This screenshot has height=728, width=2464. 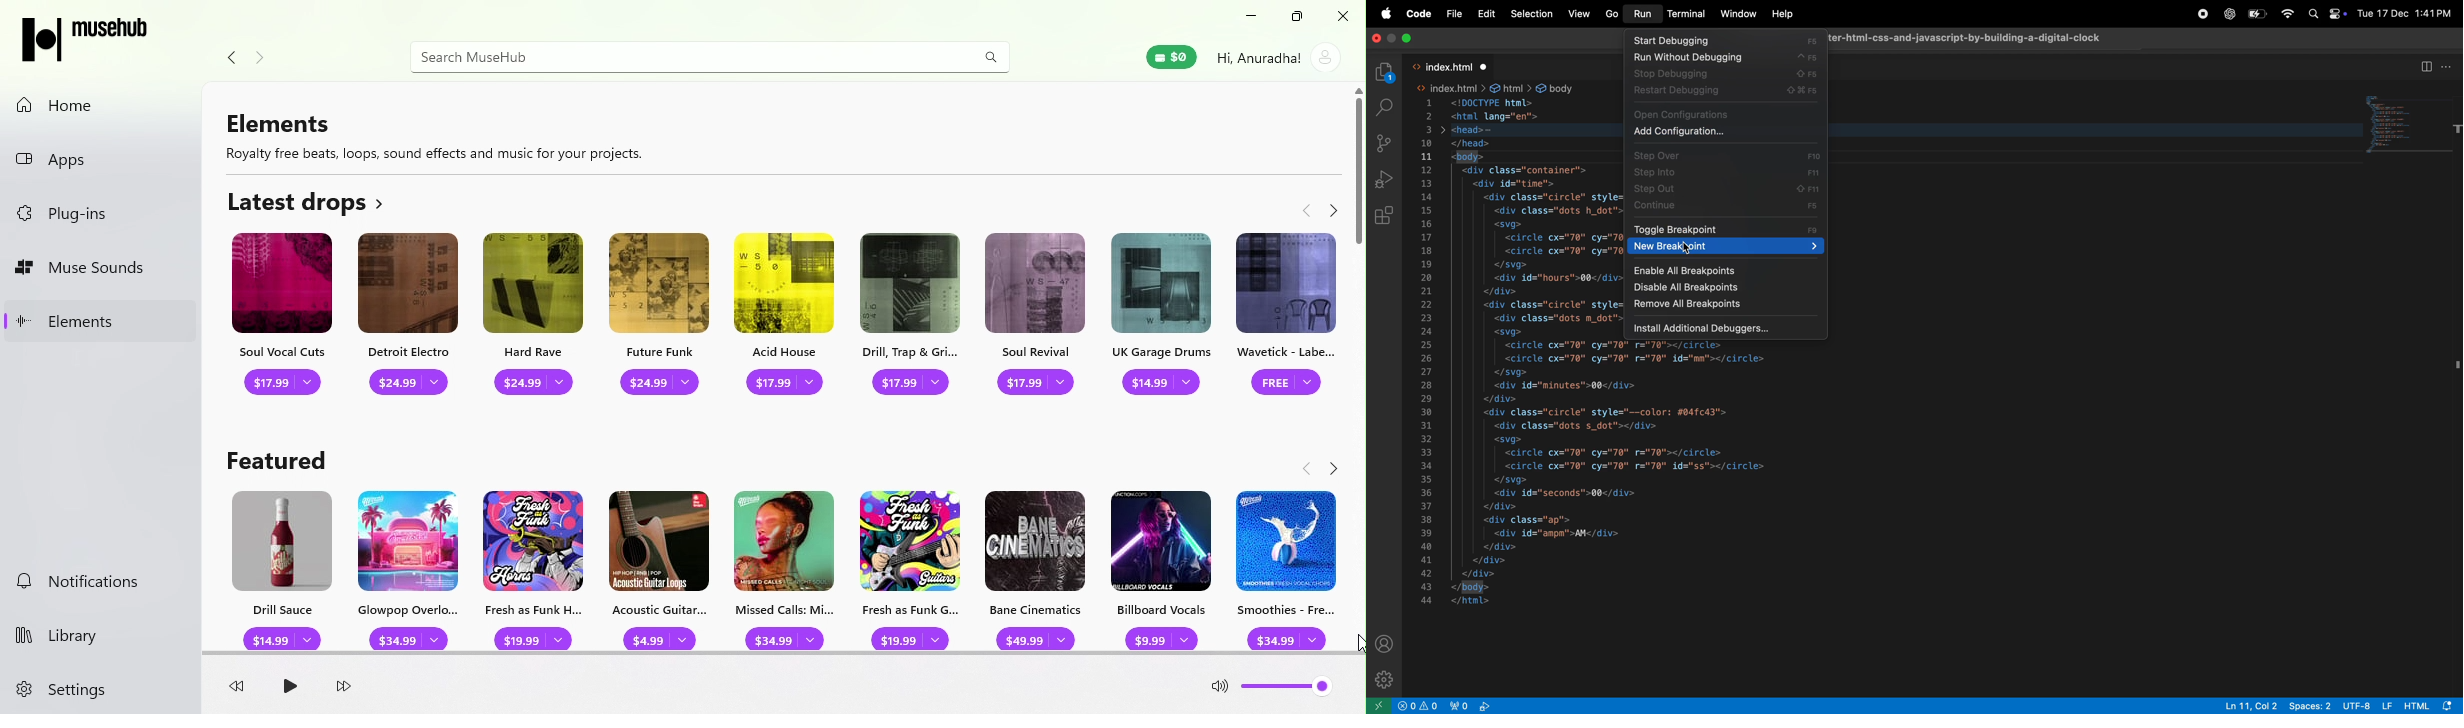 I want to click on remove all break points, so click(x=1721, y=308).